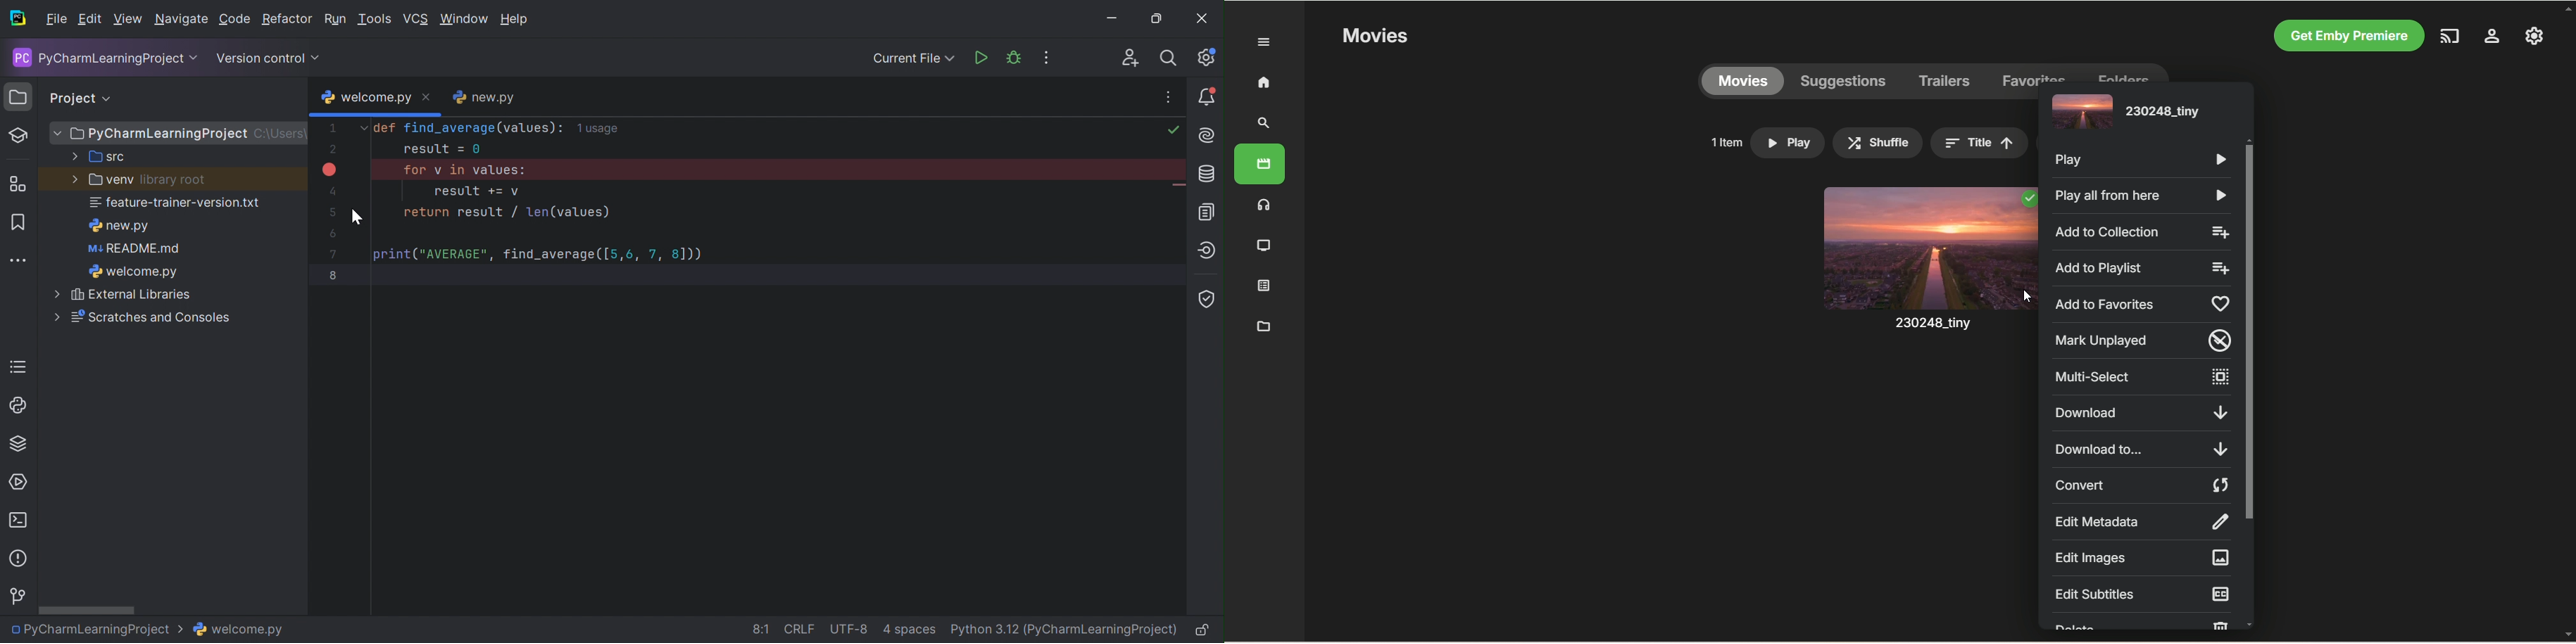 The height and width of the screenshot is (644, 2576). What do you see at coordinates (2026, 296) in the screenshot?
I see `Cursor` at bounding box center [2026, 296].